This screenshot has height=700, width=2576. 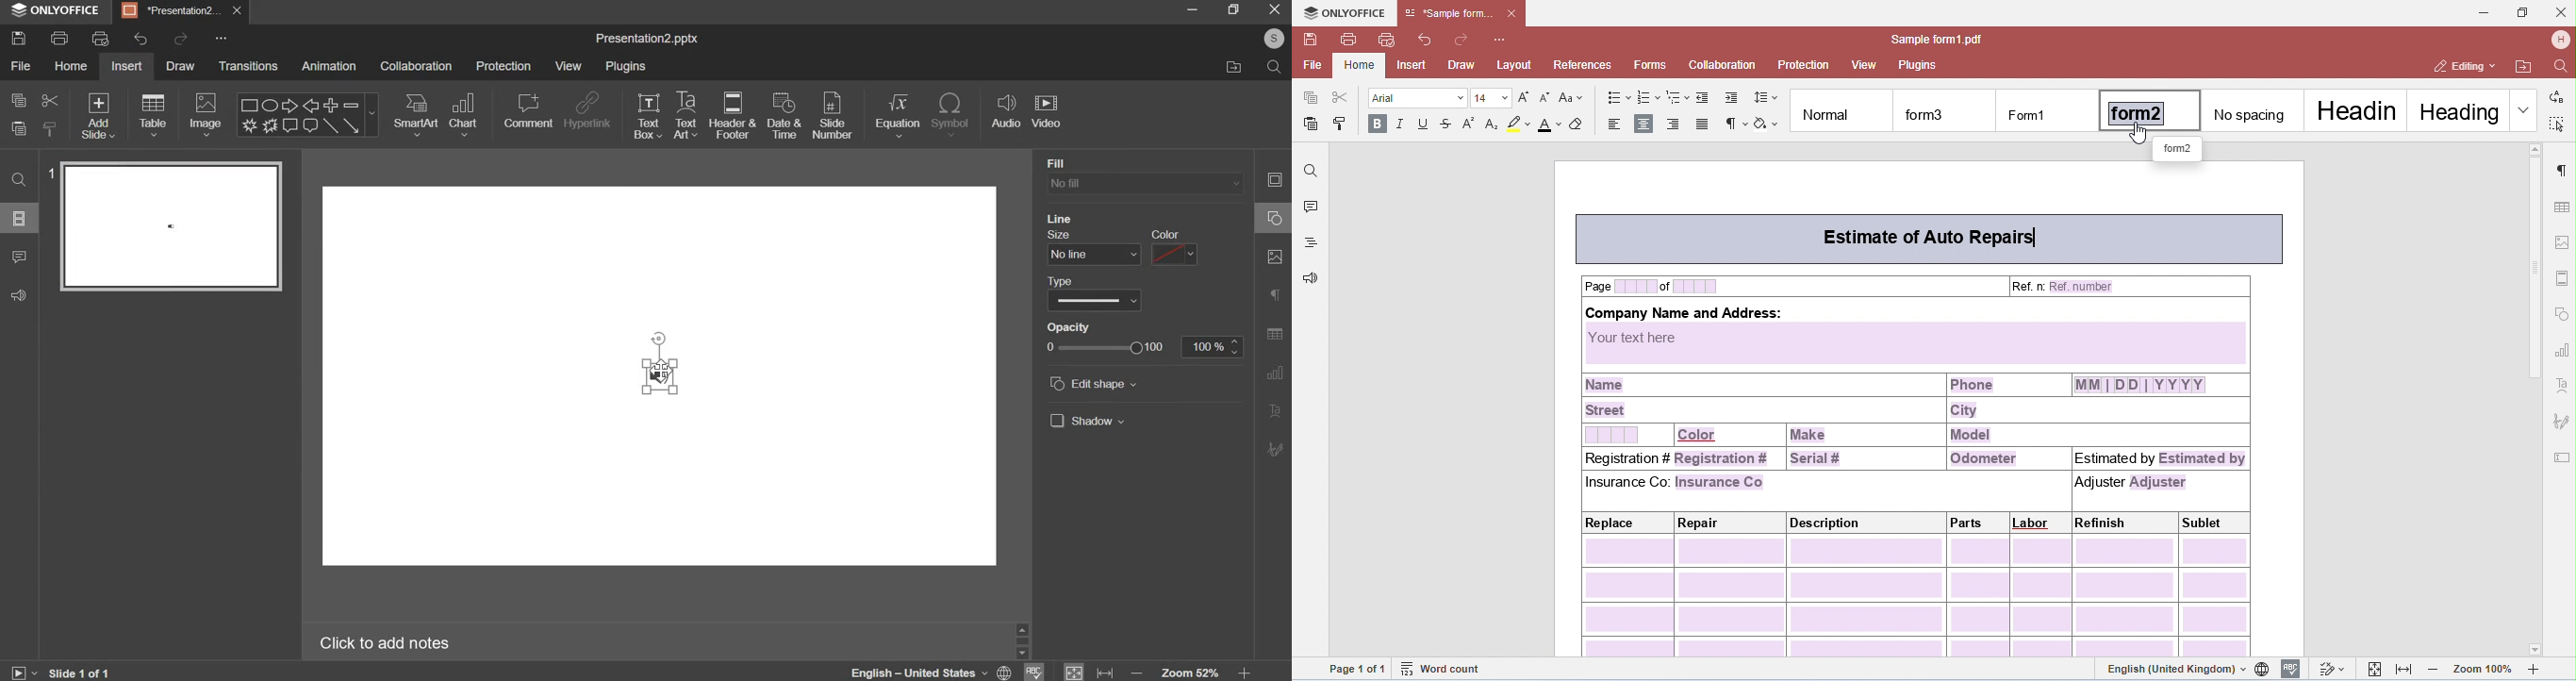 What do you see at coordinates (1145, 184) in the screenshot?
I see `no fill ` at bounding box center [1145, 184].